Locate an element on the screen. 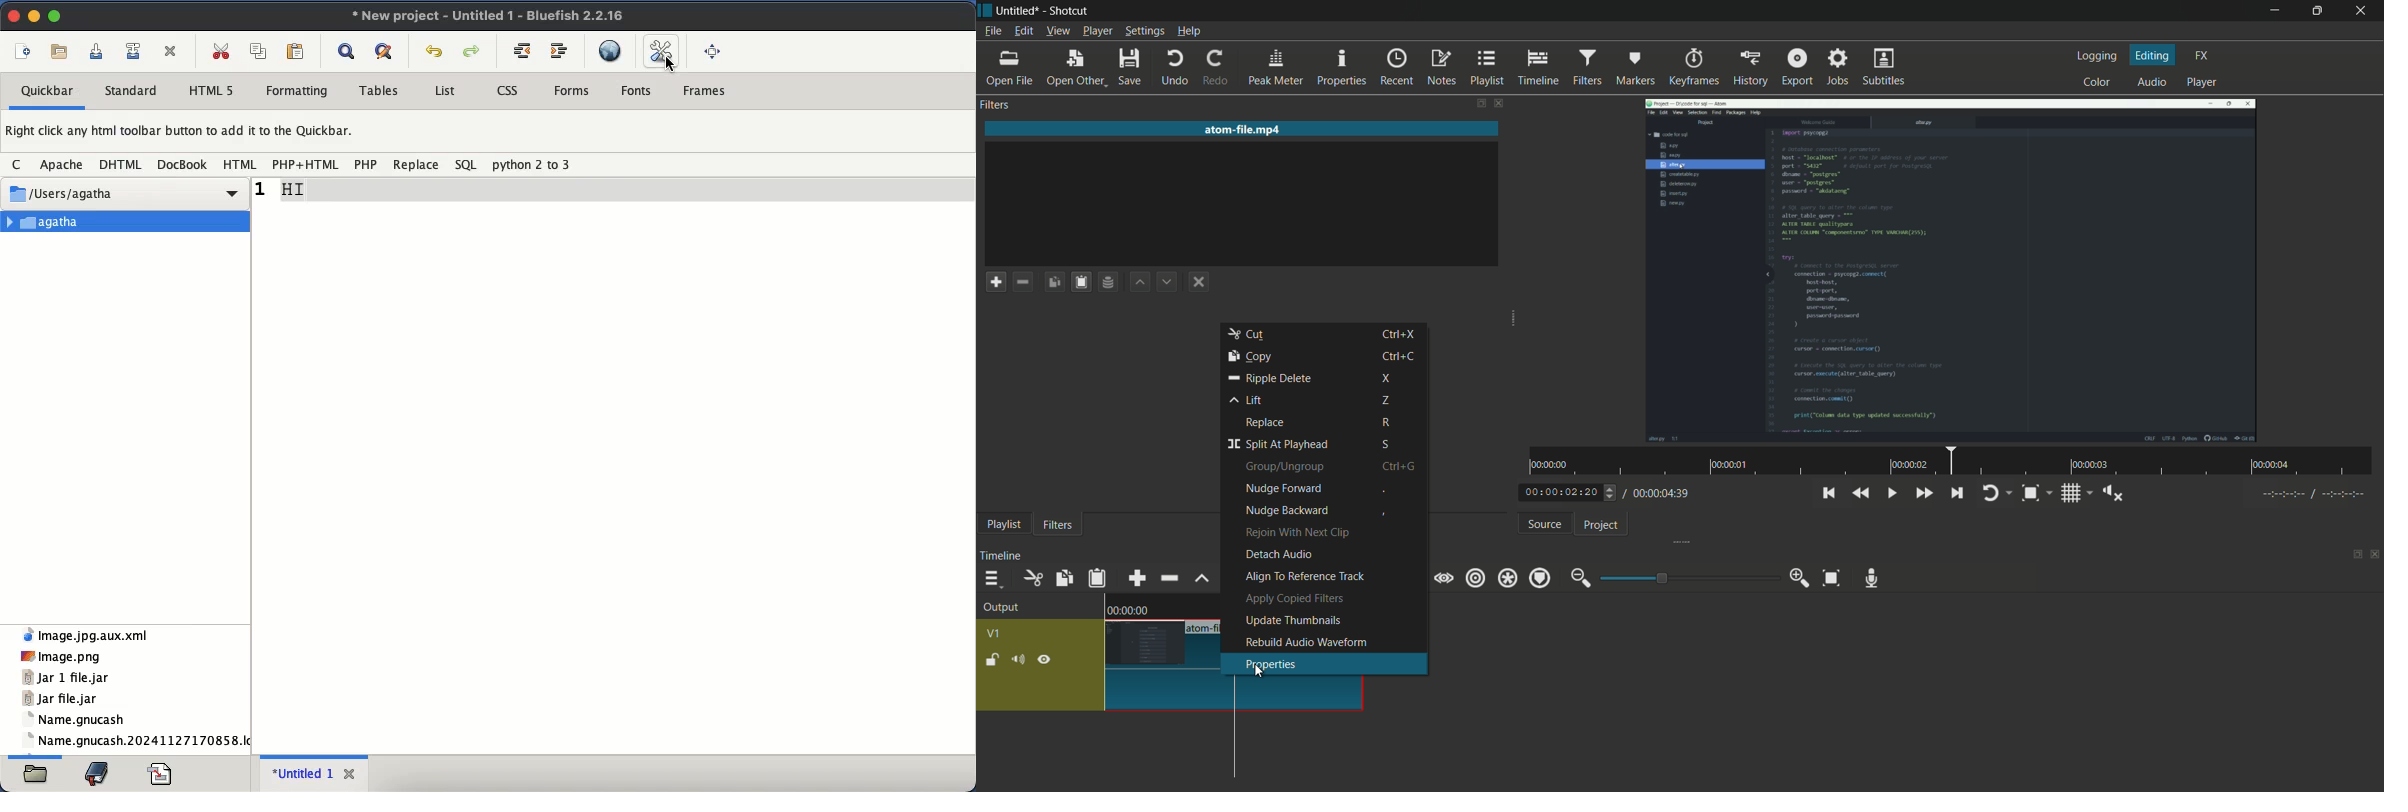 The image size is (2408, 812). php is located at coordinates (367, 165).